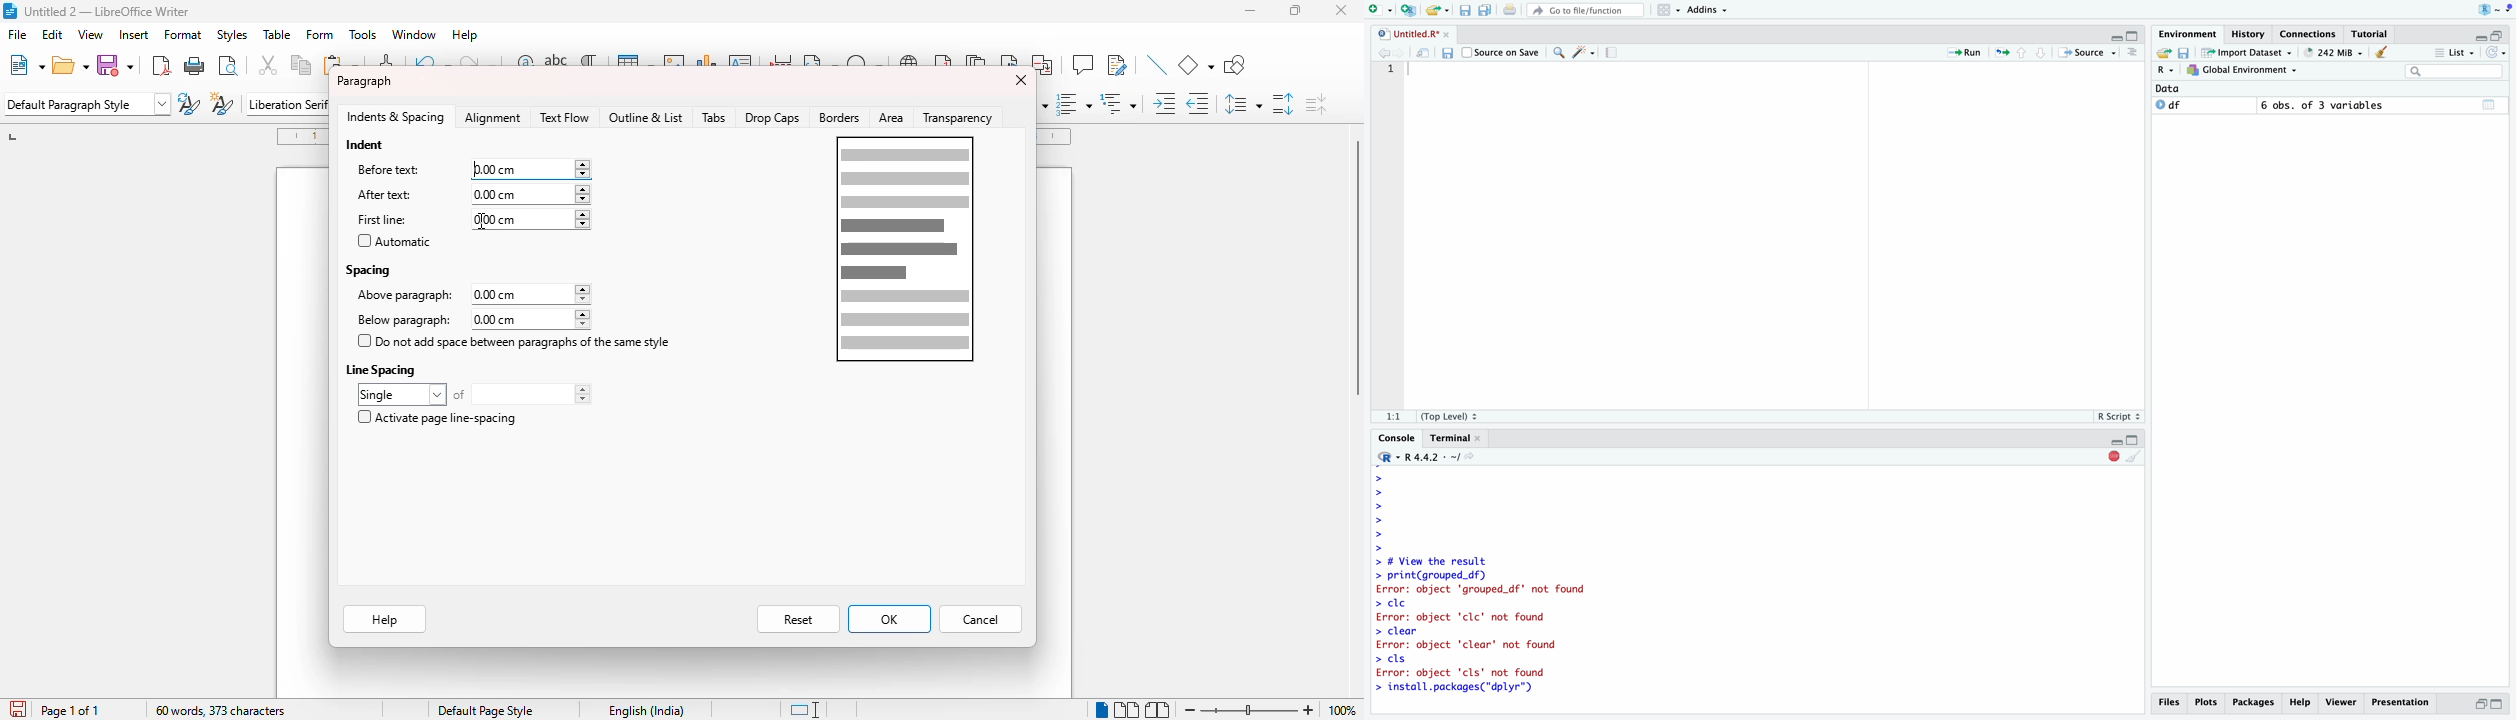  I want to click on Refresh list, so click(2496, 52).